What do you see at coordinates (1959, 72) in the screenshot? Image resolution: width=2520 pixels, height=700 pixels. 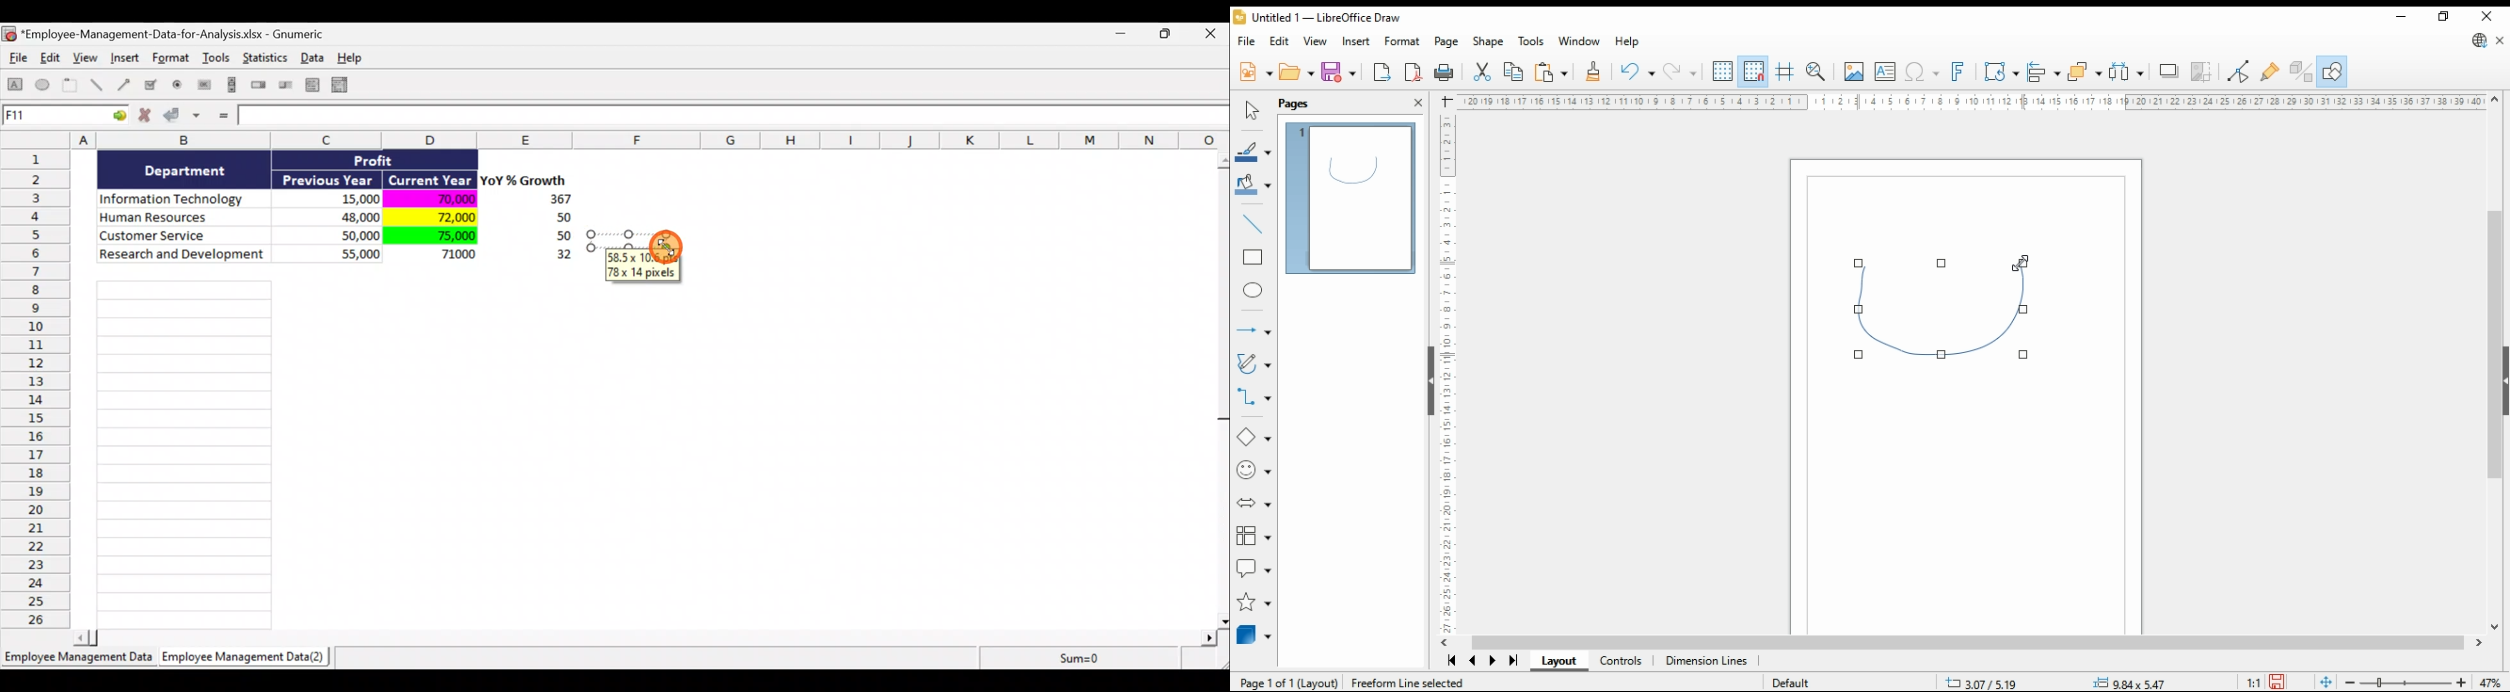 I see `insert fontwork text` at bounding box center [1959, 72].